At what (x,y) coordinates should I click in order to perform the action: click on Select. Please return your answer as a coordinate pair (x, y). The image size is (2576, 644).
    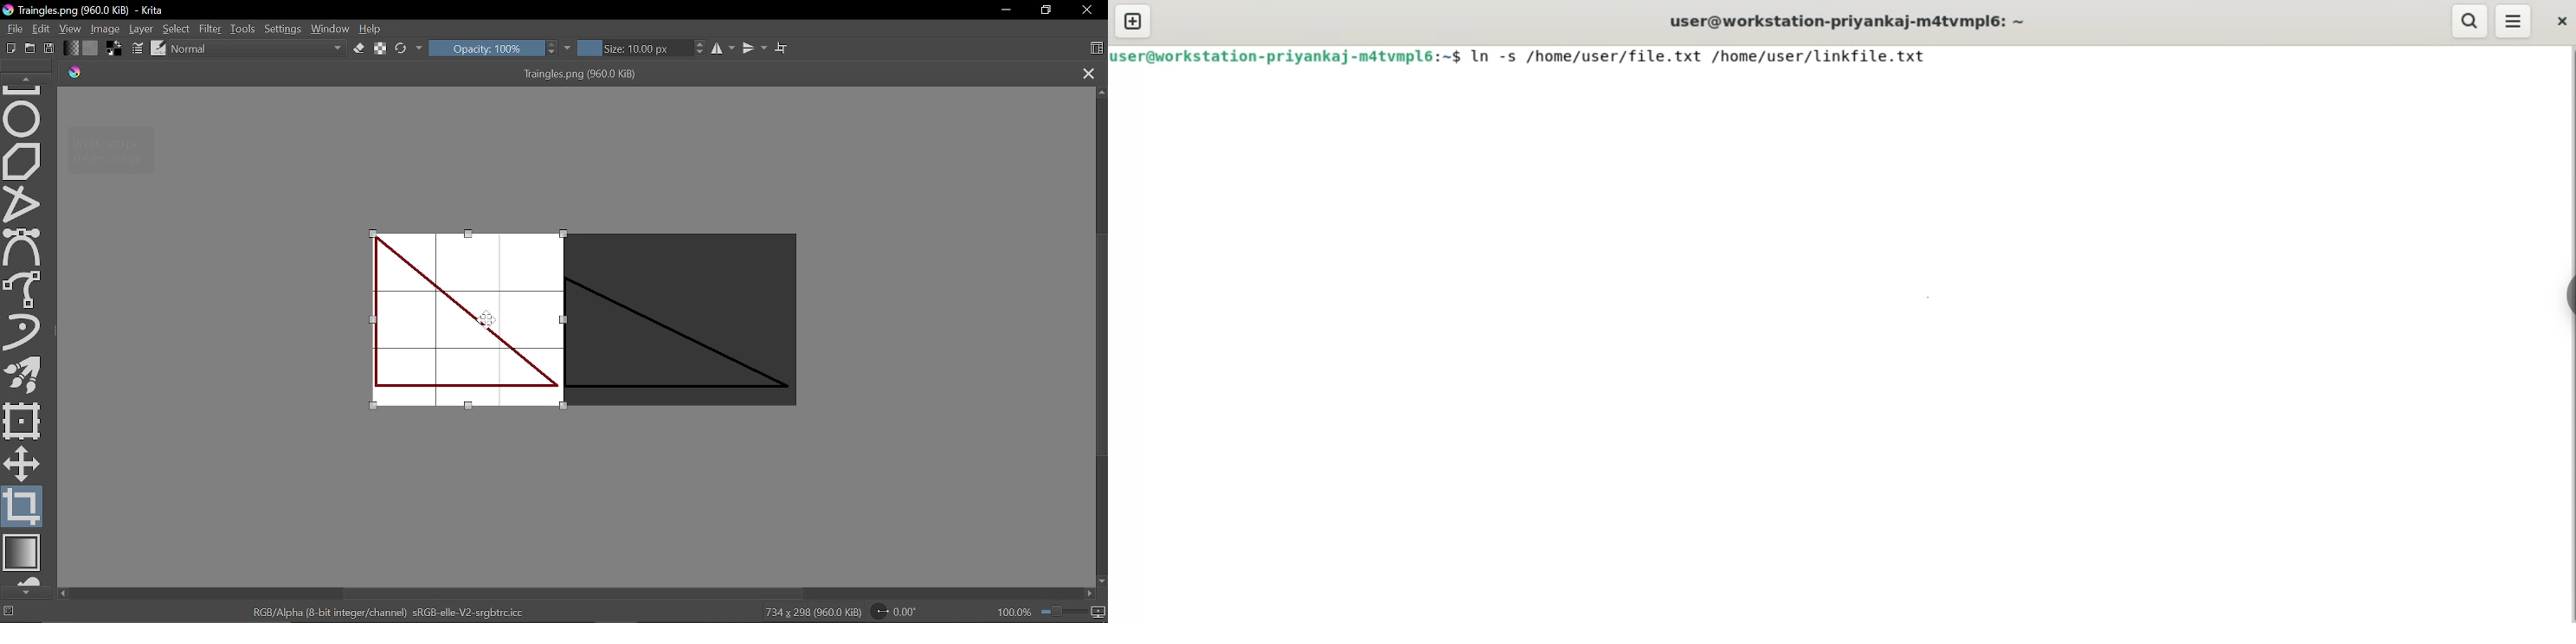
    Looking at the image, I should click on (177, 29).